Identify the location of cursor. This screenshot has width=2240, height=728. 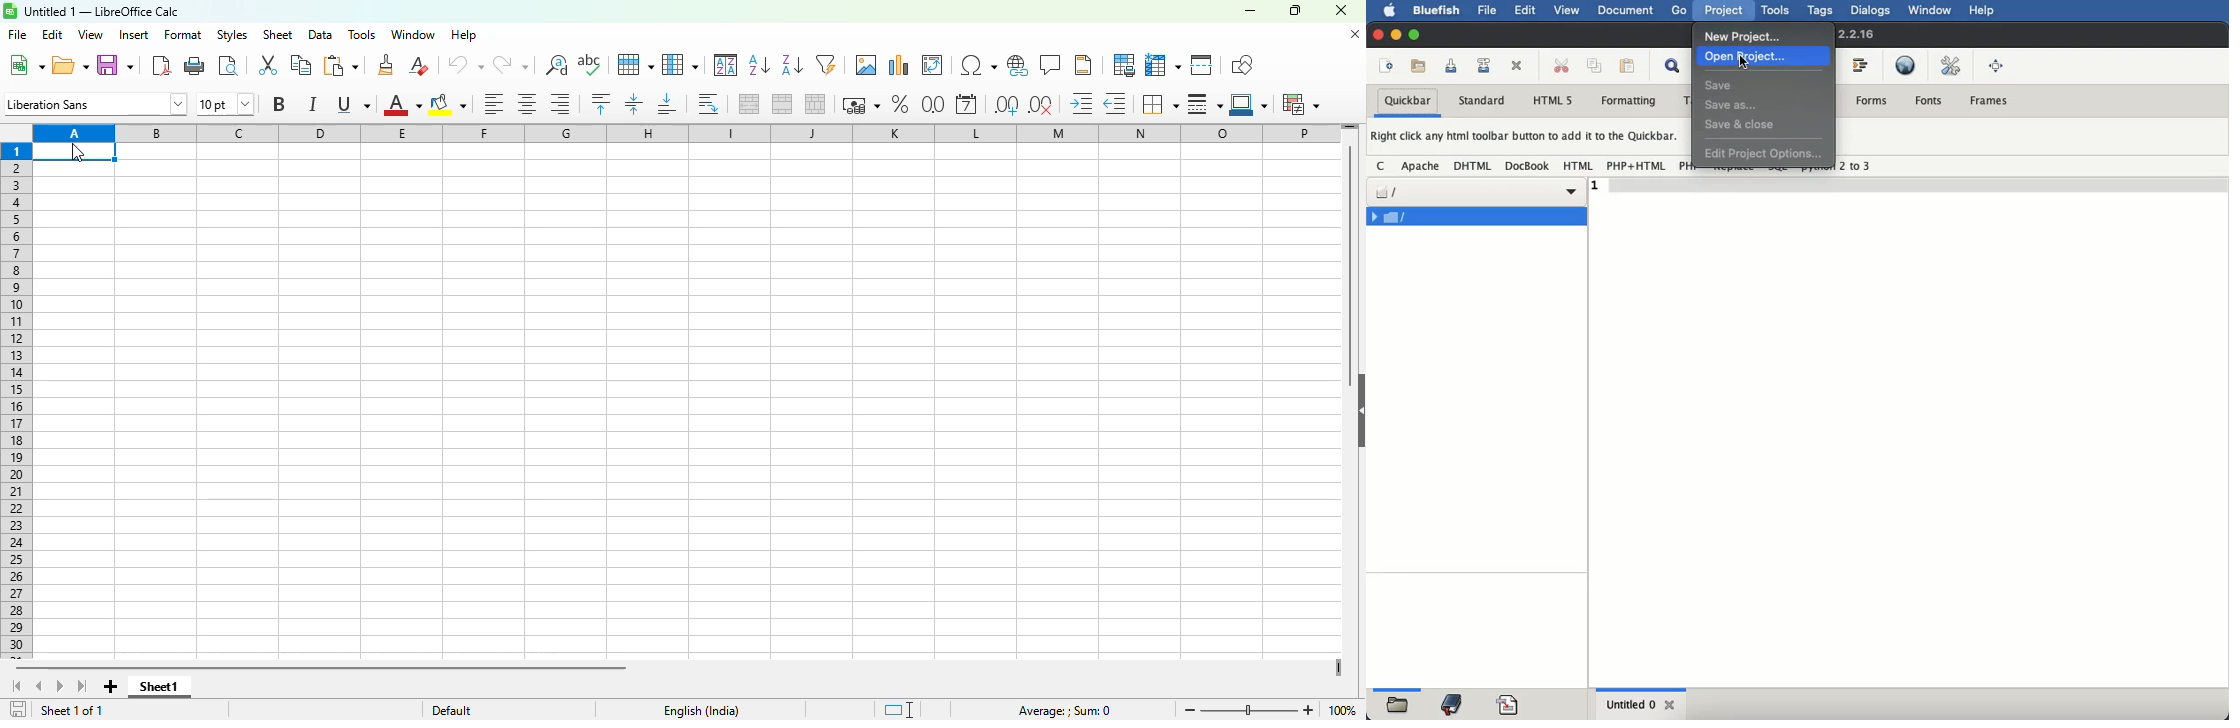
(1742, 64).